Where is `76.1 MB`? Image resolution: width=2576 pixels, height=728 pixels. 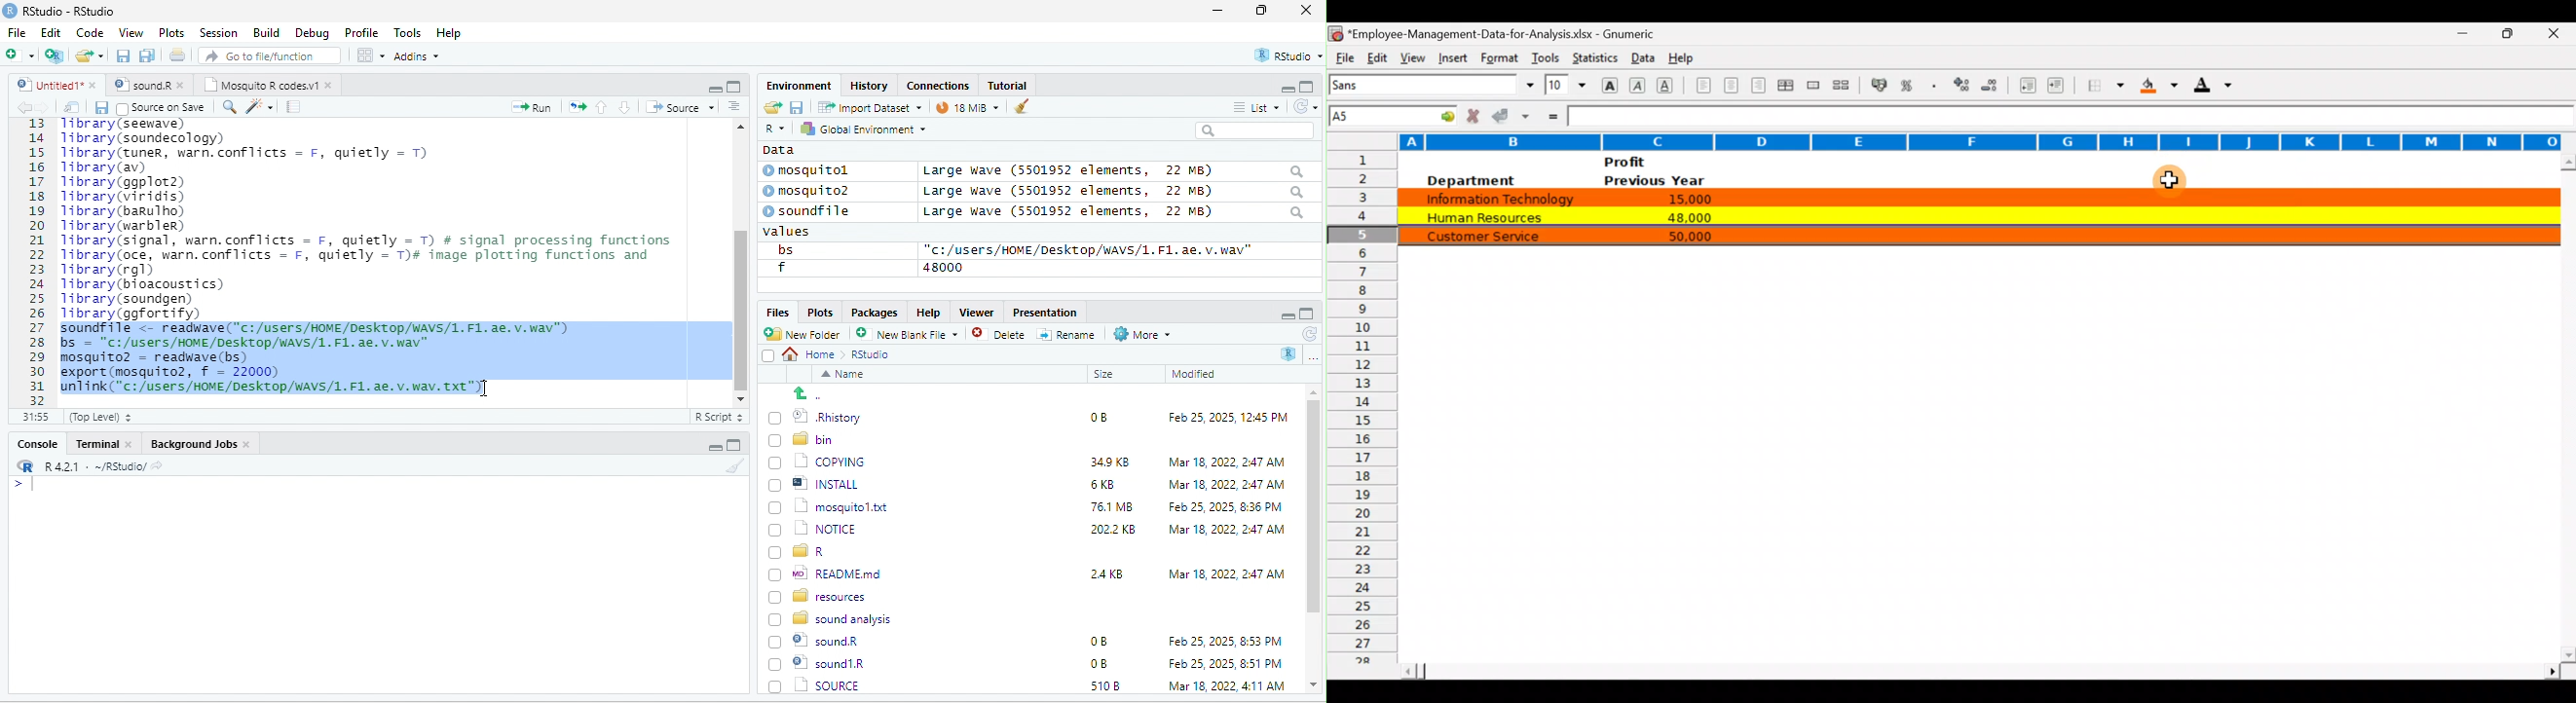
76.1 MB is located at coordinates (1111, 505).